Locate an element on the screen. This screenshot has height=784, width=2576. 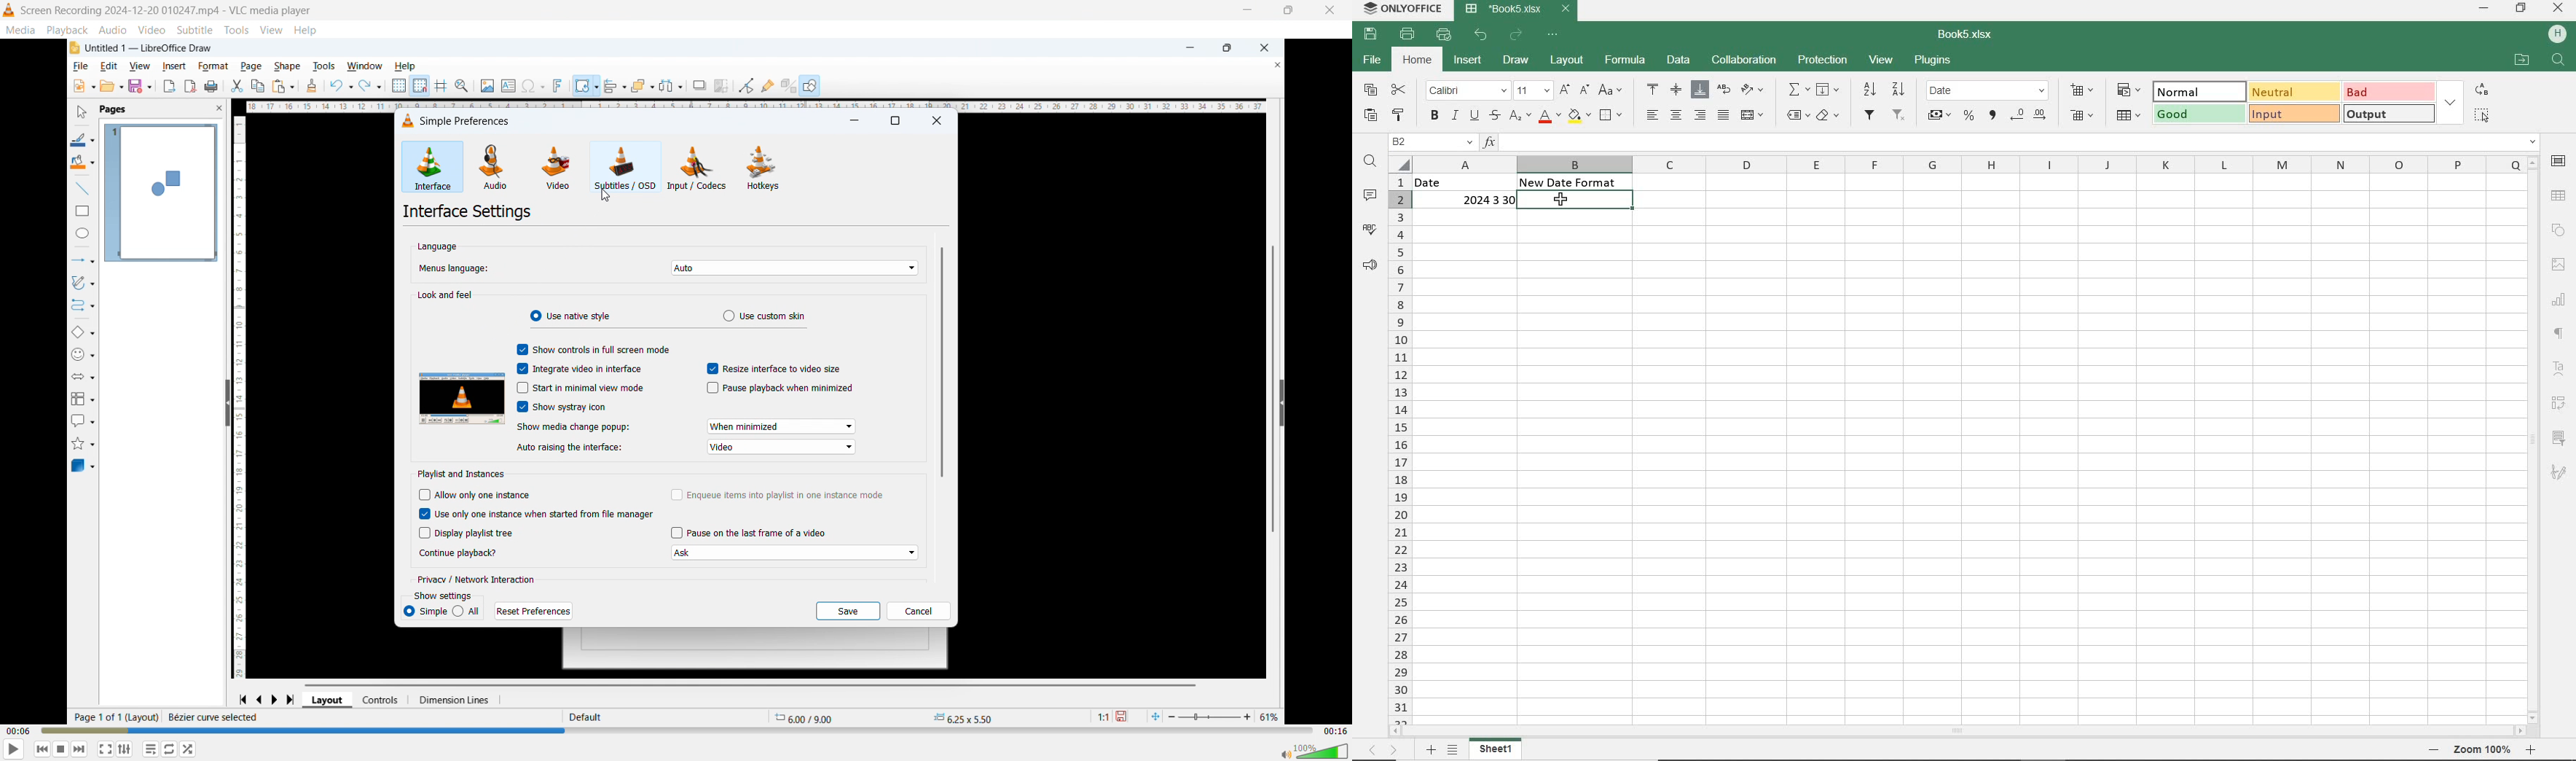
INPUT FUNCTION is located at coordinates (2011, 141).